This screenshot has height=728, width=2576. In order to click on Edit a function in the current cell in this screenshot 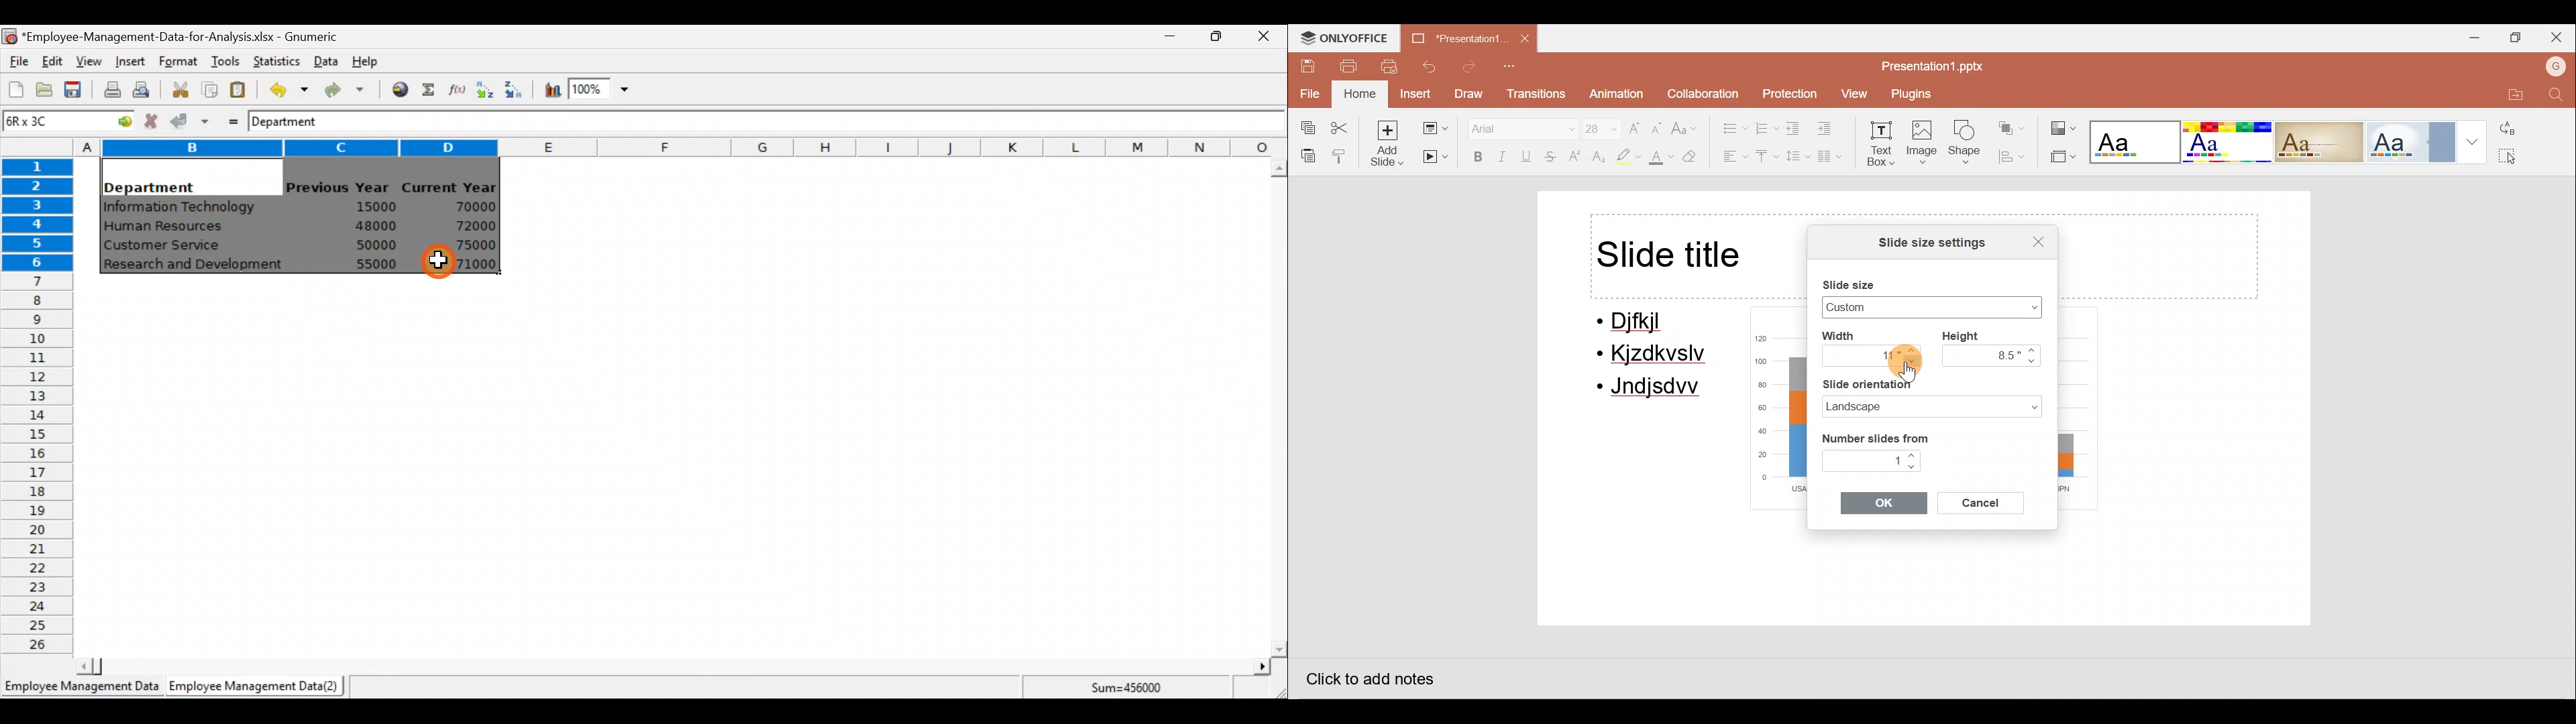, I will do `click(456, 88)`.